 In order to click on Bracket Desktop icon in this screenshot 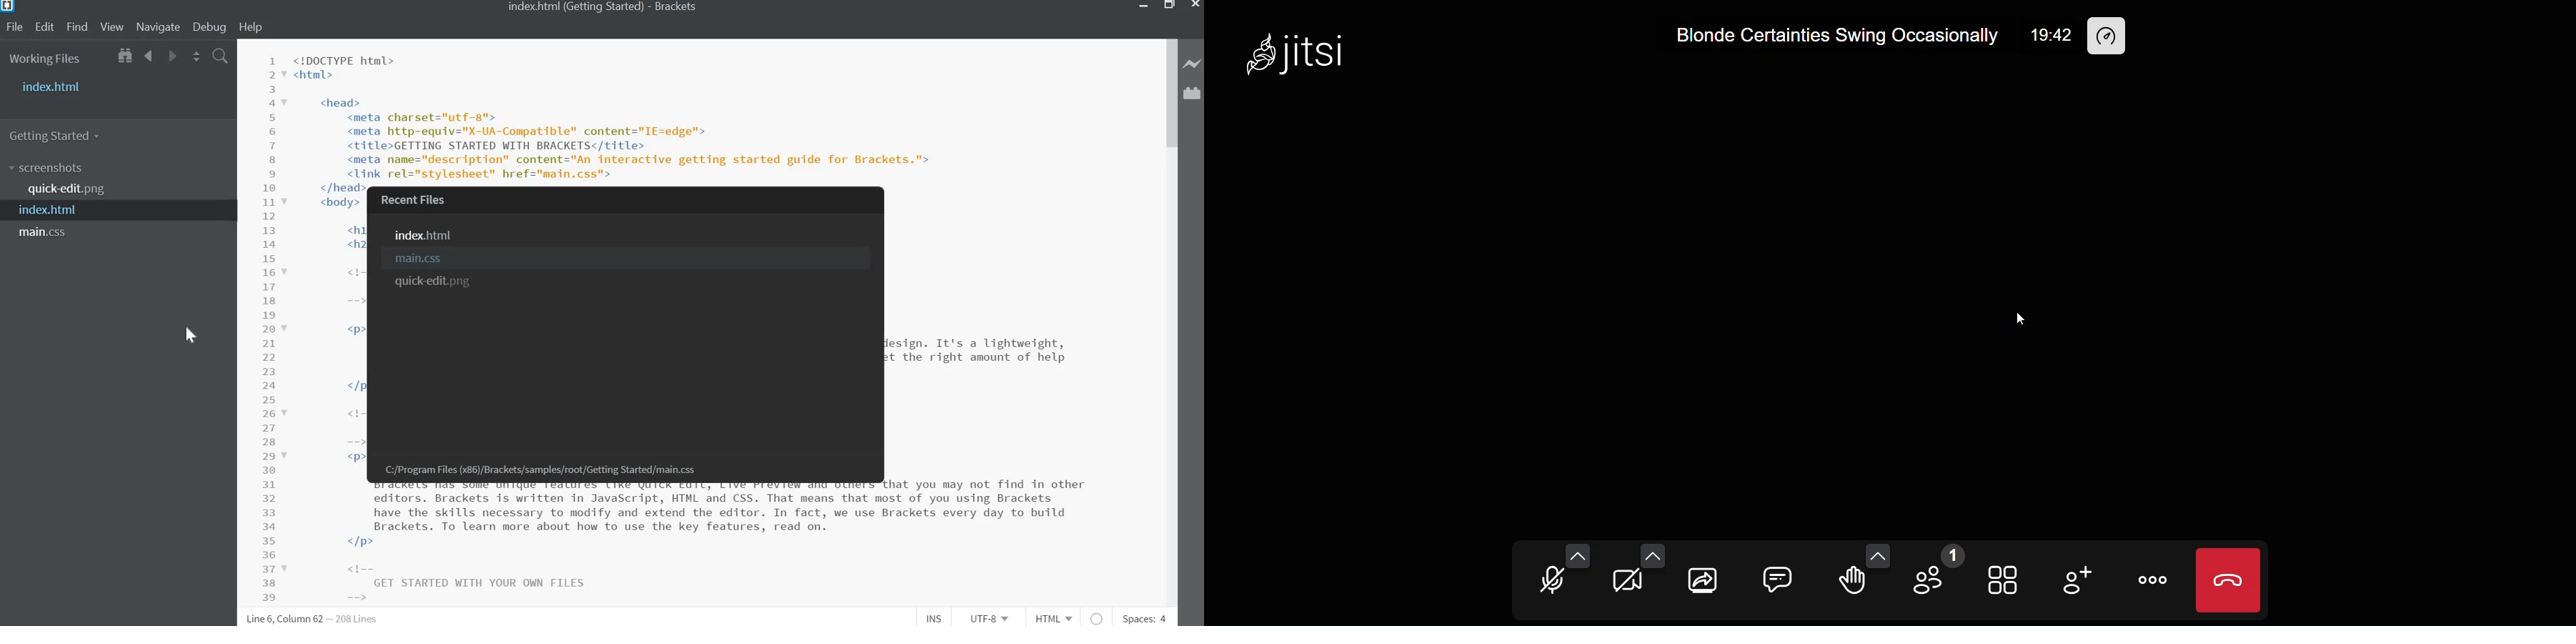, I will do `click(9, 8)`.